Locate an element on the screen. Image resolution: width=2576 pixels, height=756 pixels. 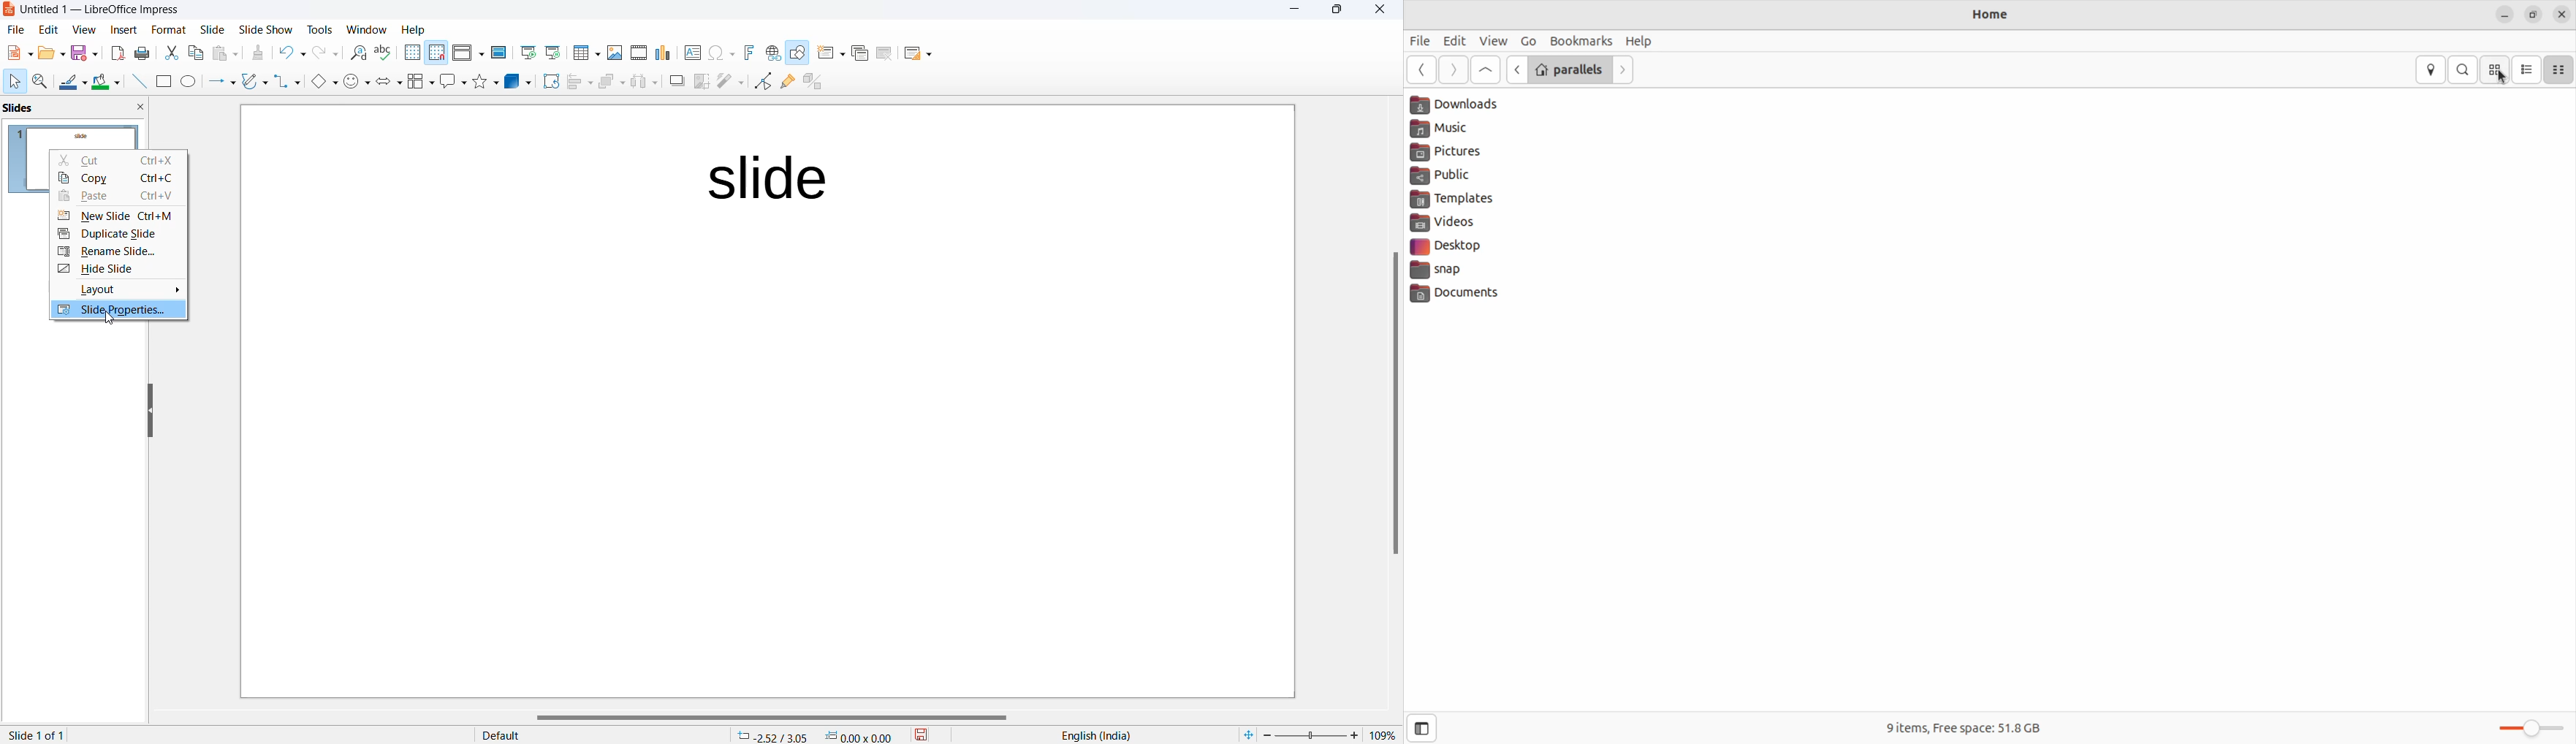
scrollbar is located at coordinates (779, 718).